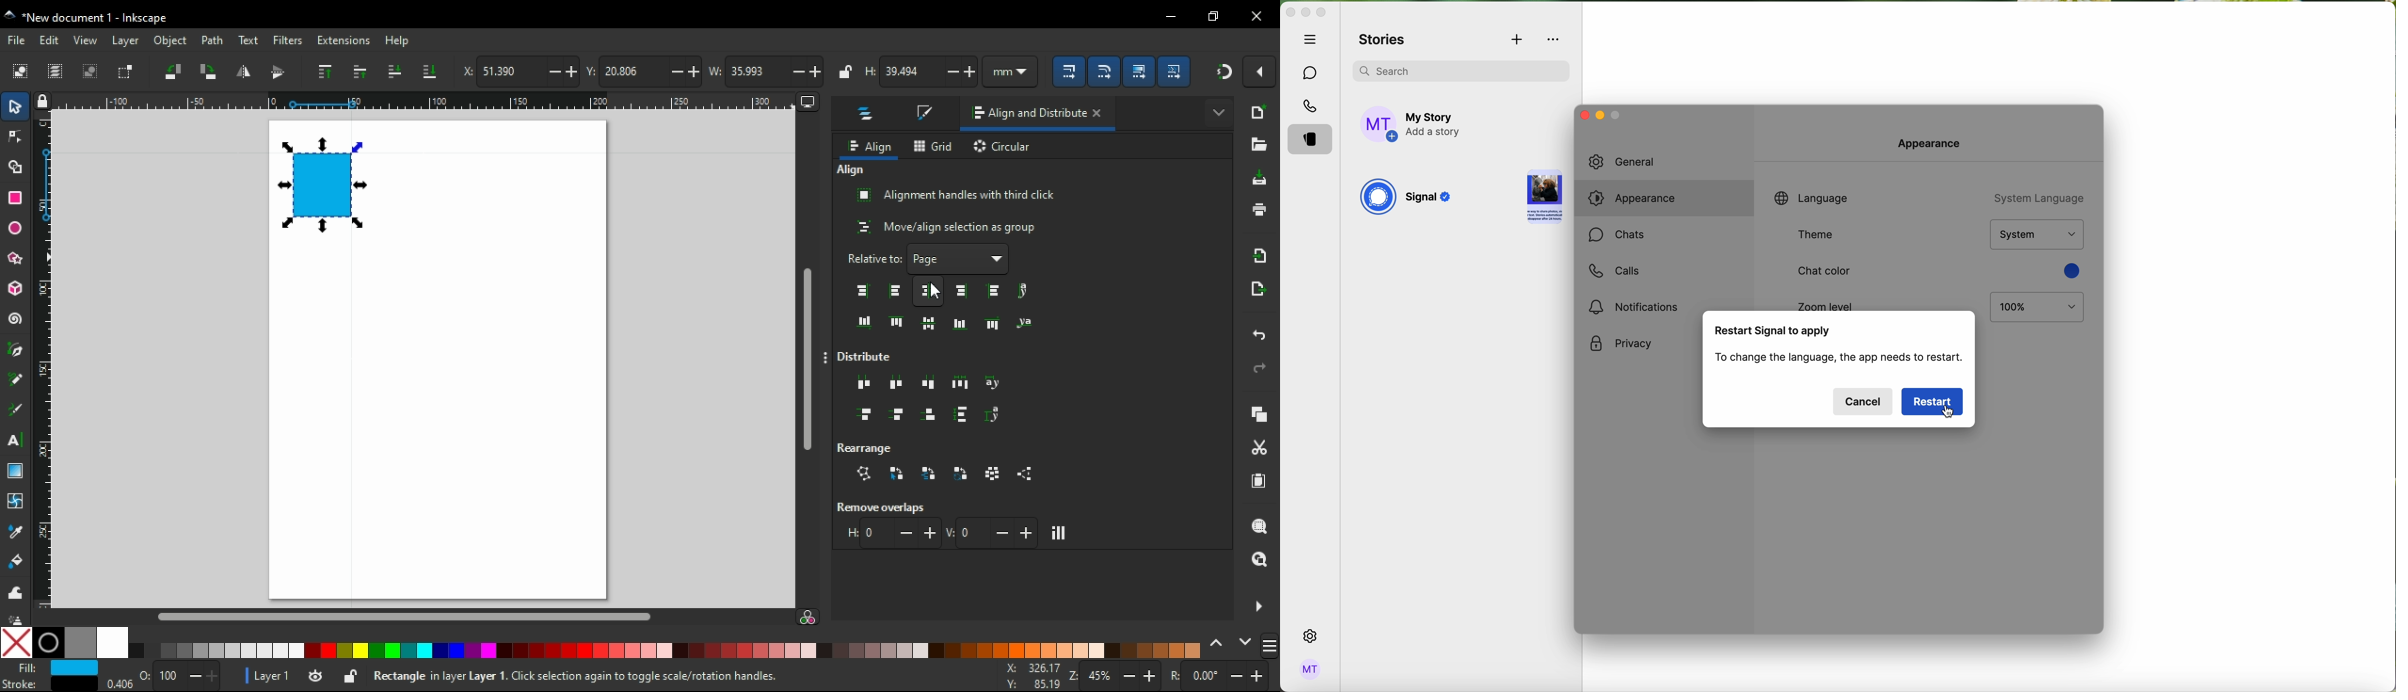 This screenshot has height=700, width=2408. Describe the element at coordinates (1023, 291) in the screenshot. I see `align text anchors horizontally` at that location.